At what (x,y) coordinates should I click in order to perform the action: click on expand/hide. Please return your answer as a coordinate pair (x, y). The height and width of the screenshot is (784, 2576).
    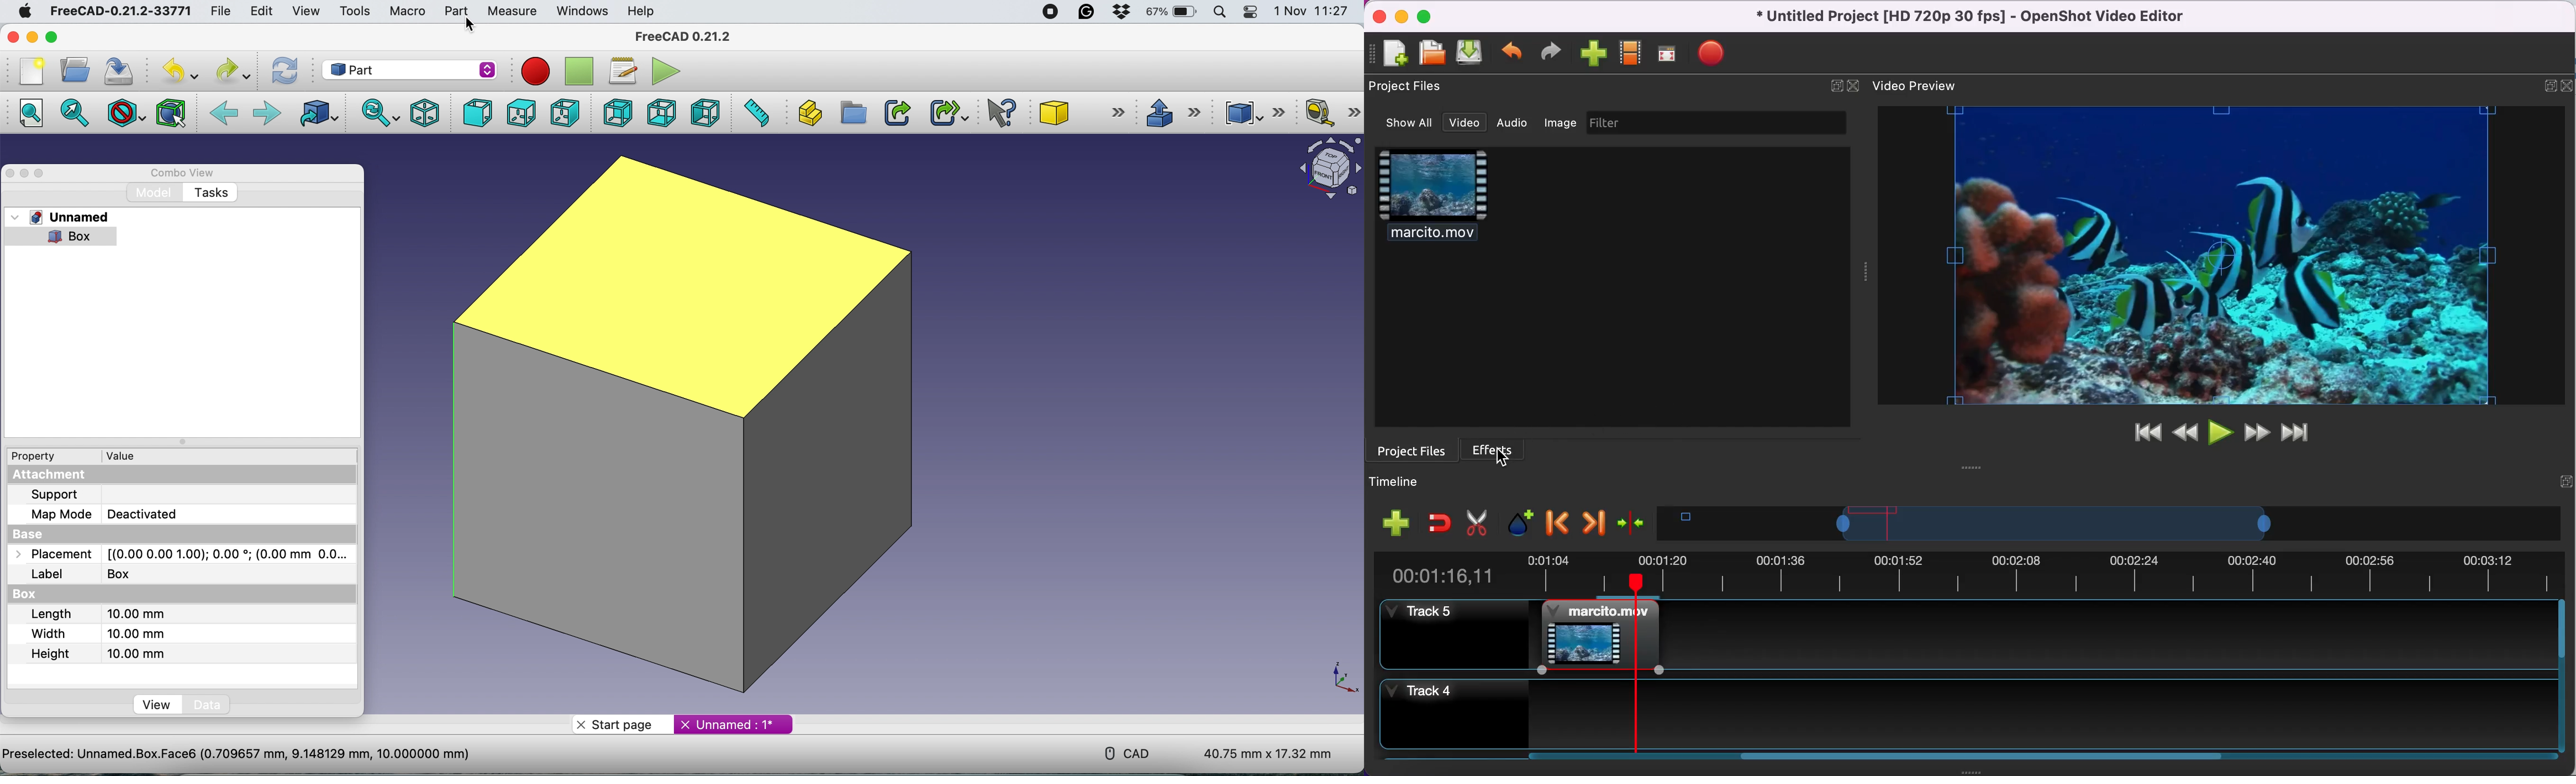
    Looking at the image, I should click on (2548, 85).